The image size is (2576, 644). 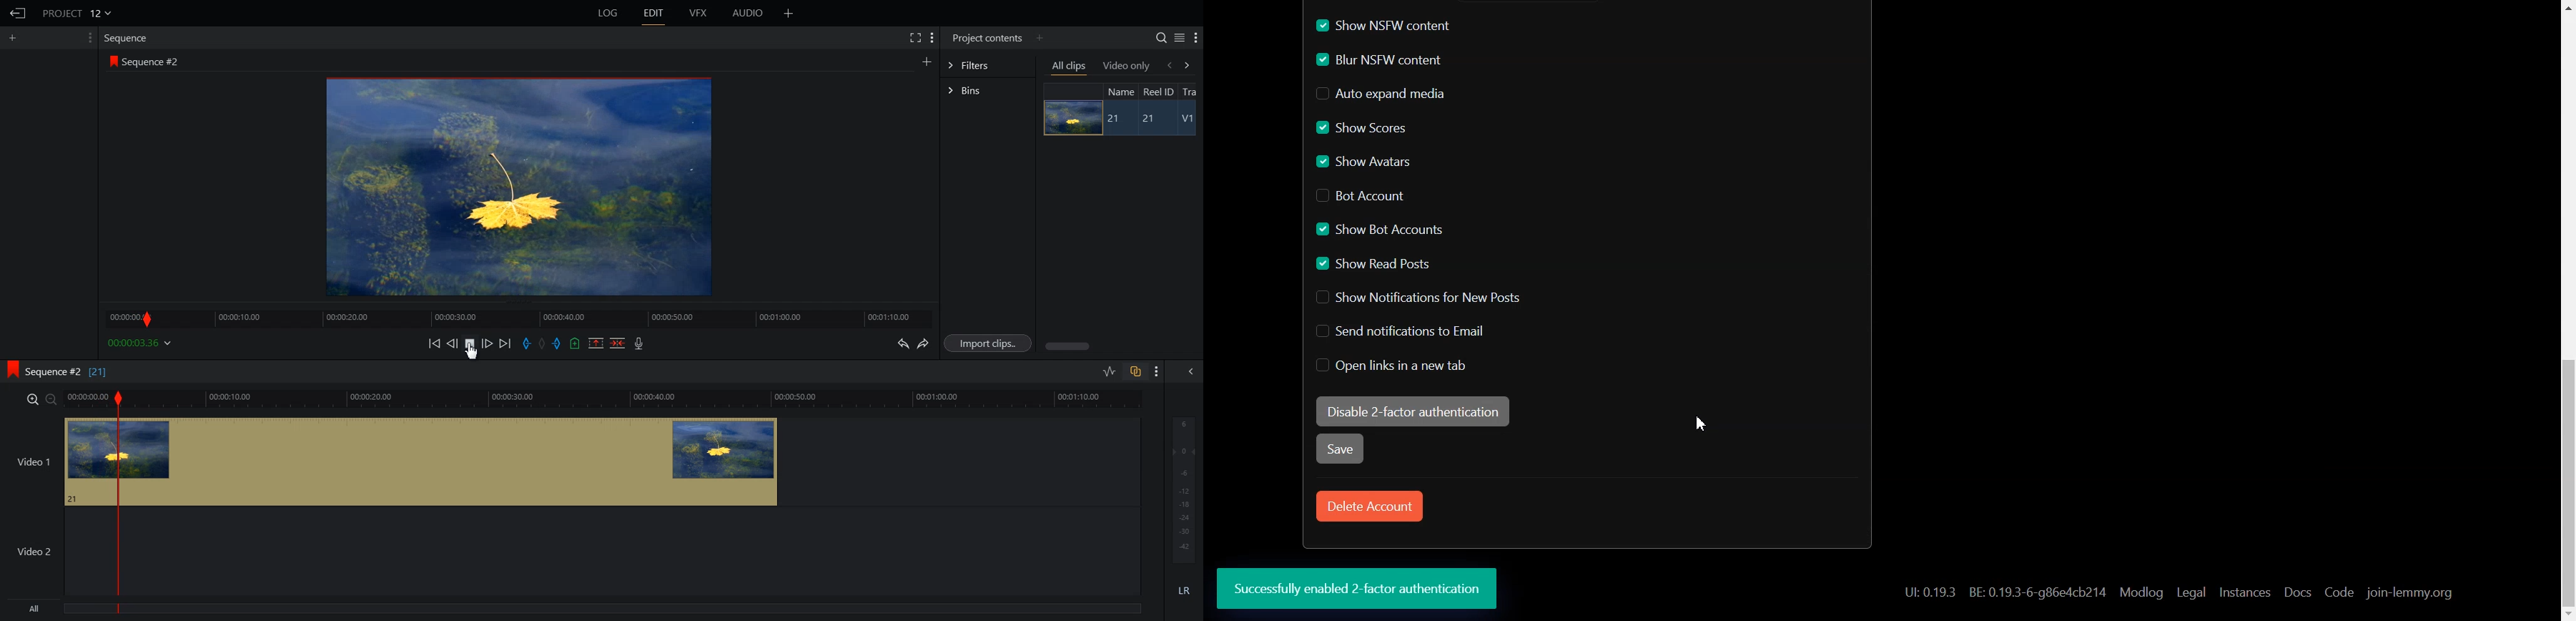 What do you see at coordinates (67, 372) in the screenshot?
I see `Sequence #2 [21]` at bounding box center [67, 372].